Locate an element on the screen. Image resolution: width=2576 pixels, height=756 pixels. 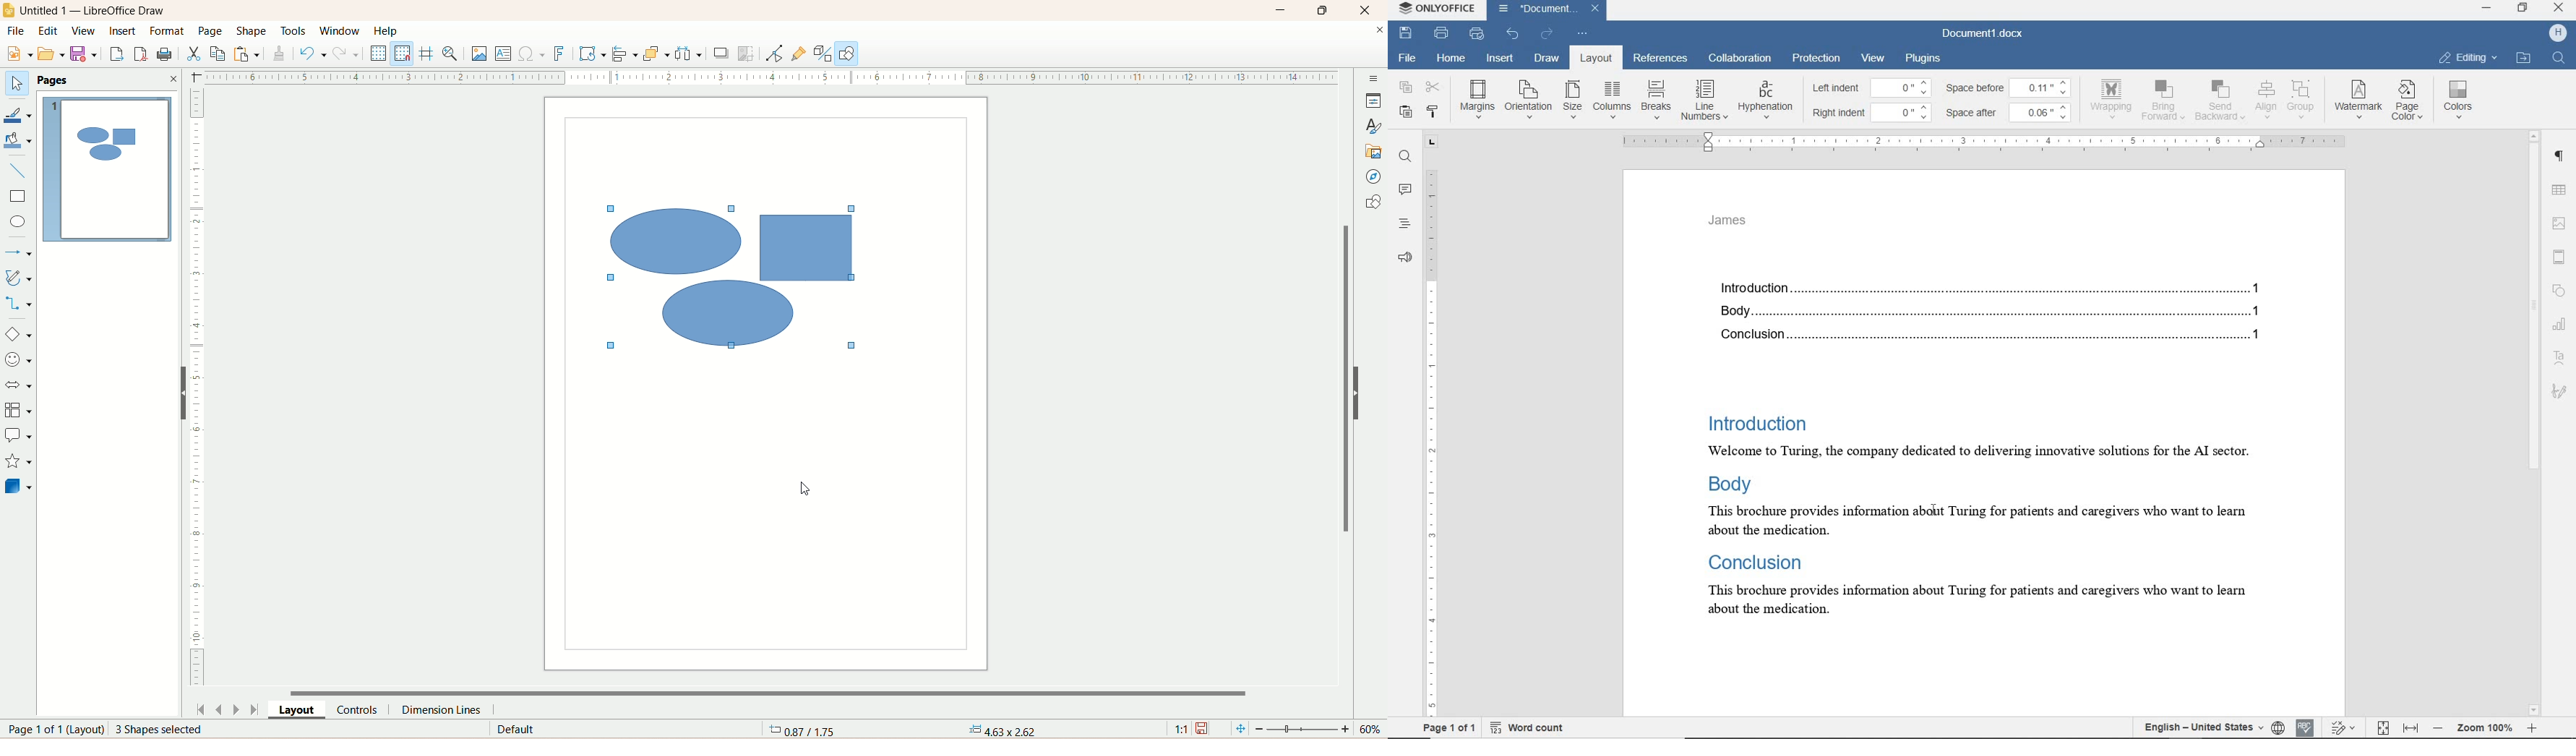
breaks is located at coordinates (1654, 100).